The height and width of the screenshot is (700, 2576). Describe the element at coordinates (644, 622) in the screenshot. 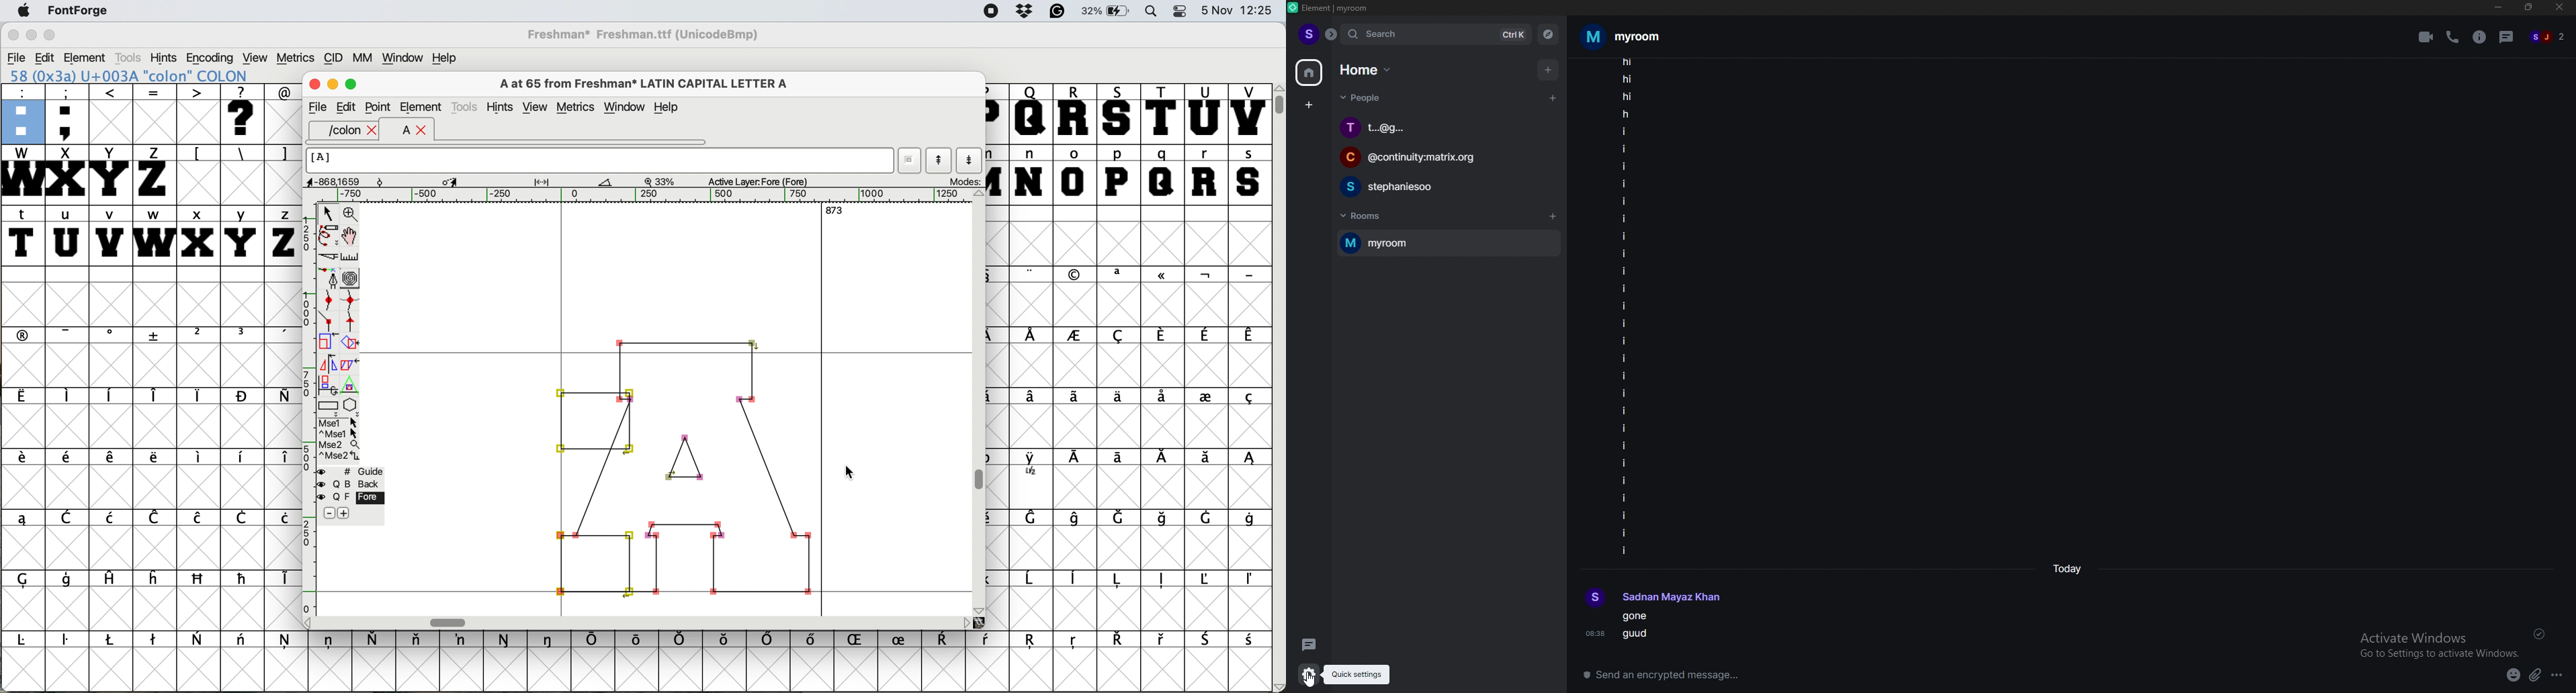

I see `horizontal scroll bar` at that location.